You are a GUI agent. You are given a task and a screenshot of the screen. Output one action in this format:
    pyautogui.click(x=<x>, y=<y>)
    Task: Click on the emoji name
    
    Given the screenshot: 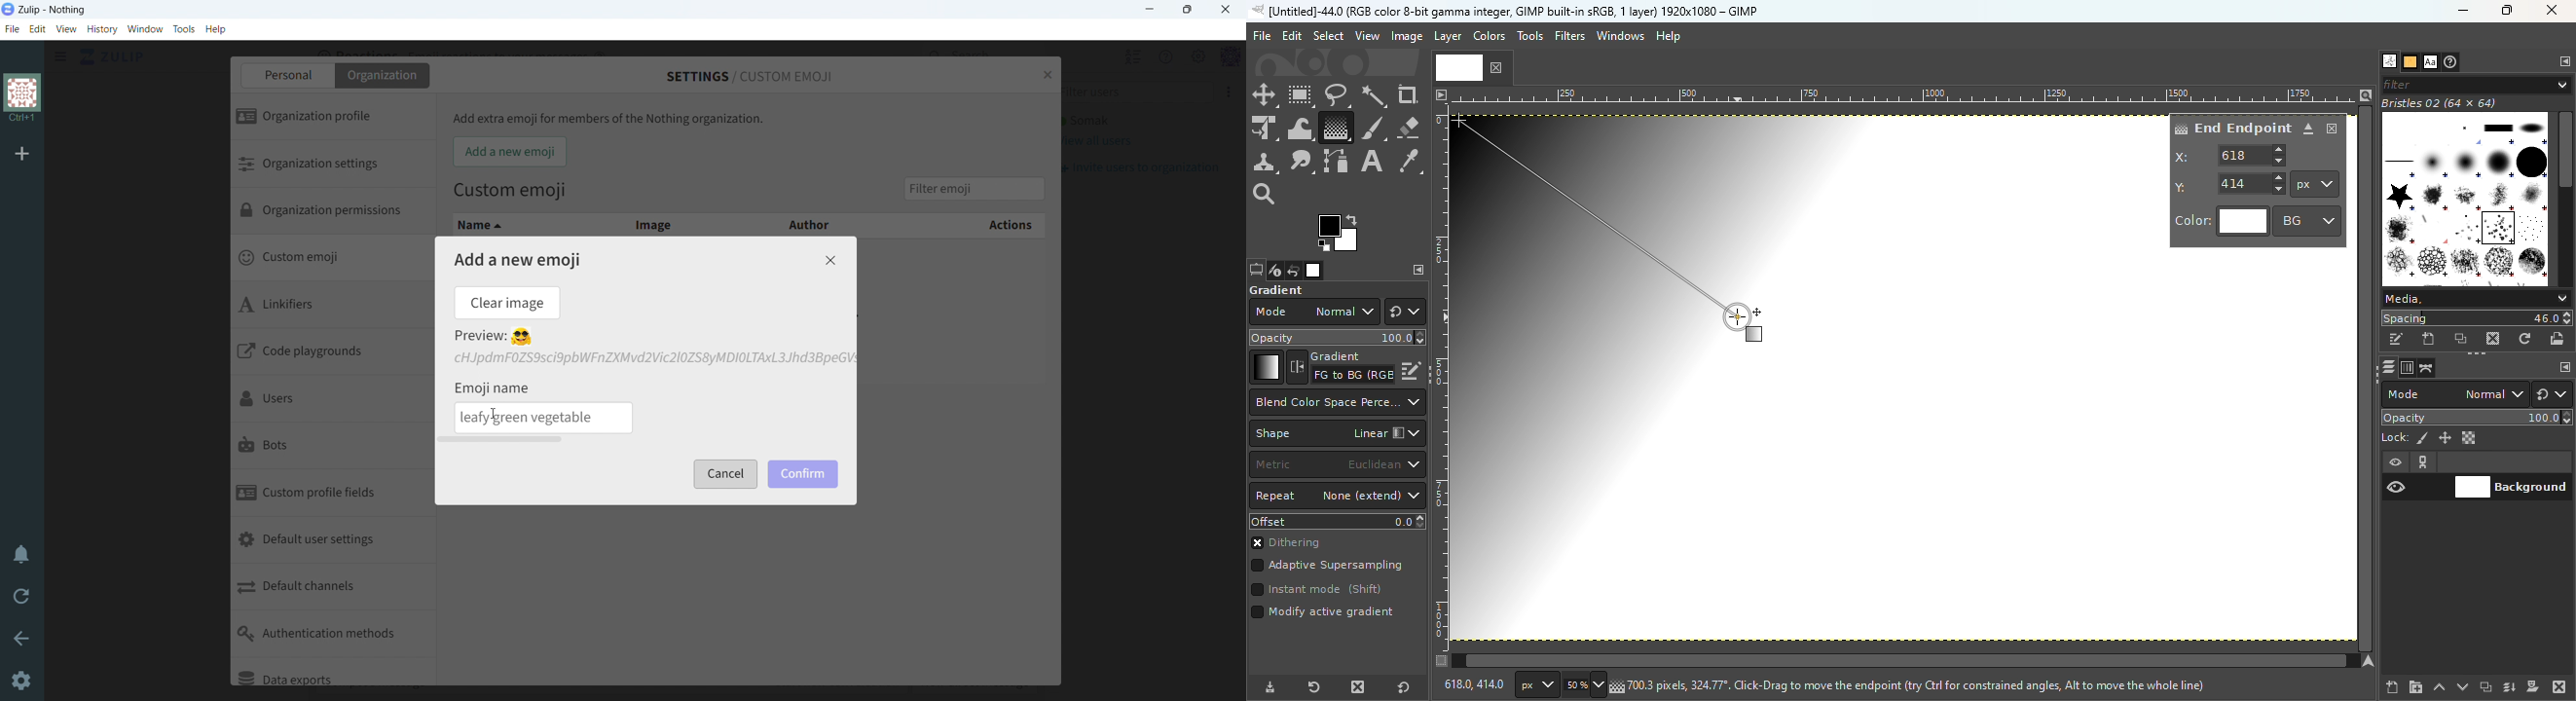 What is the action you would take?
    pyautogui.click(x=545, y=418)
    